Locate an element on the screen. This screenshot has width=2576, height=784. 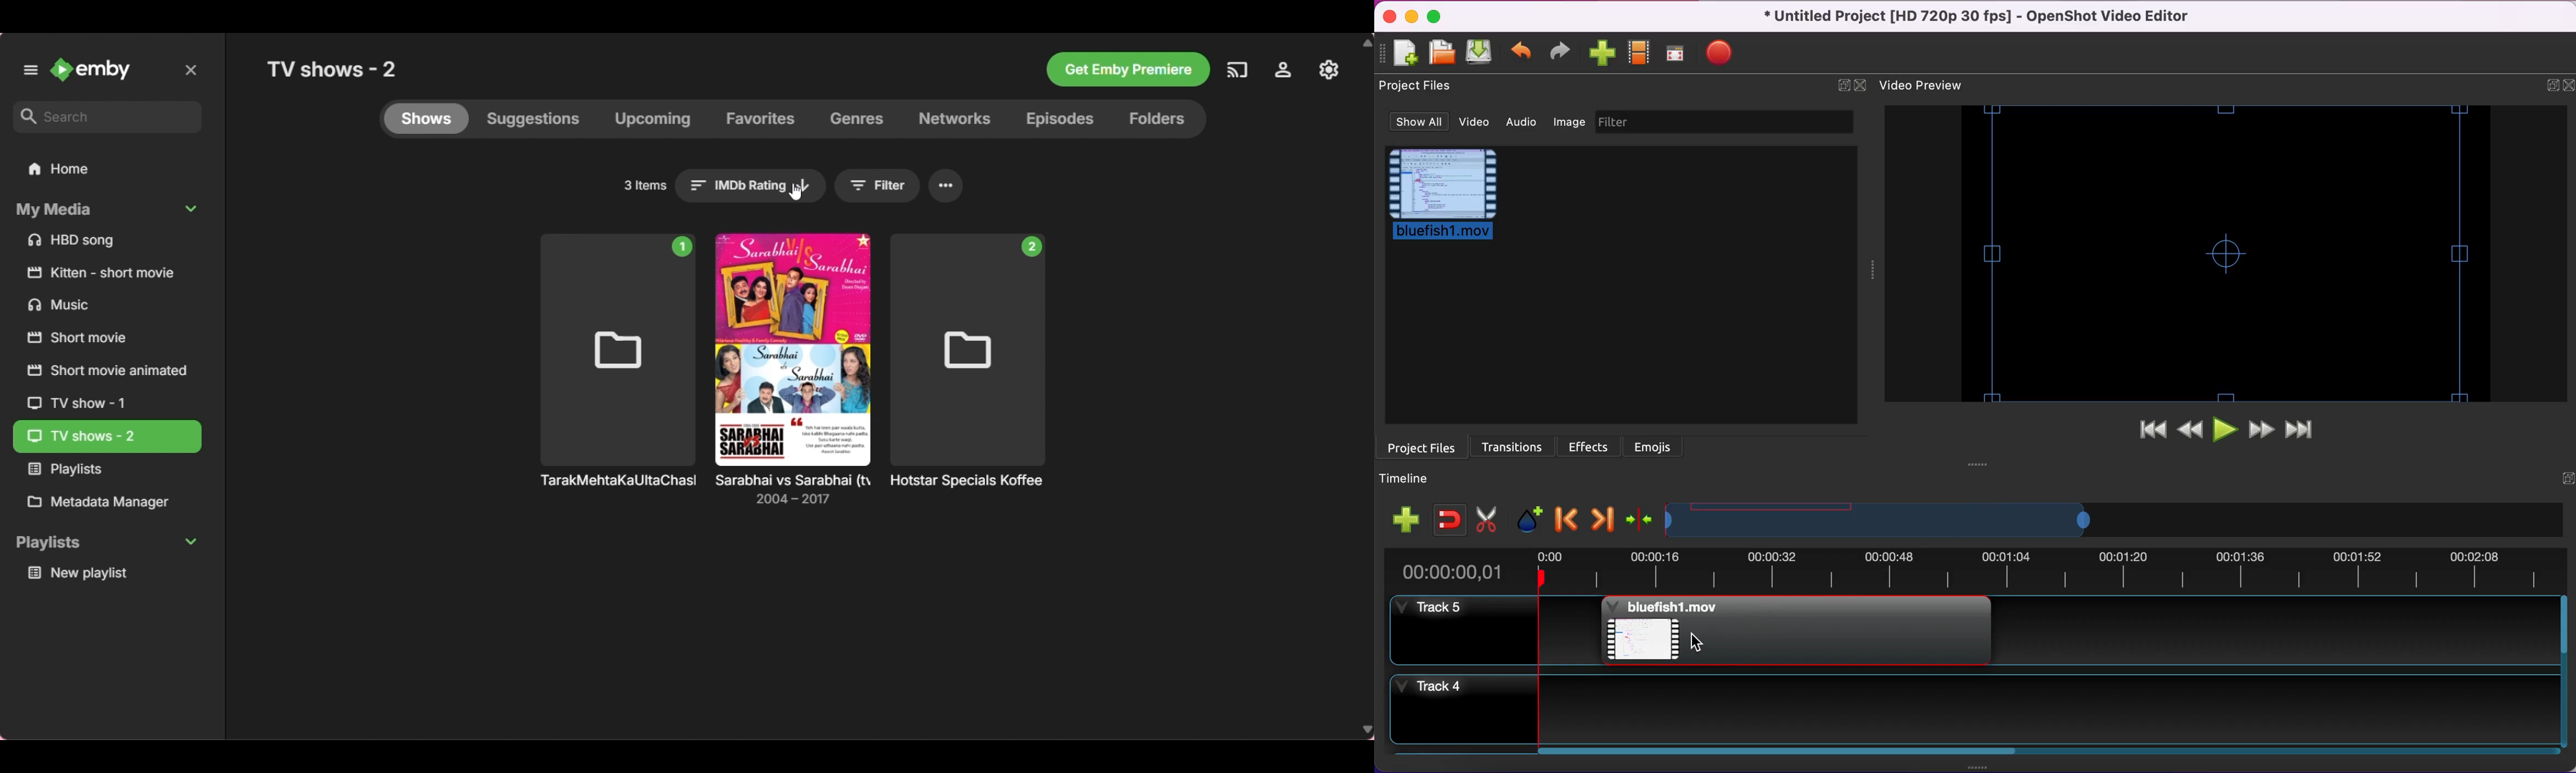
track 4 is located at coordinates (1975, 709).